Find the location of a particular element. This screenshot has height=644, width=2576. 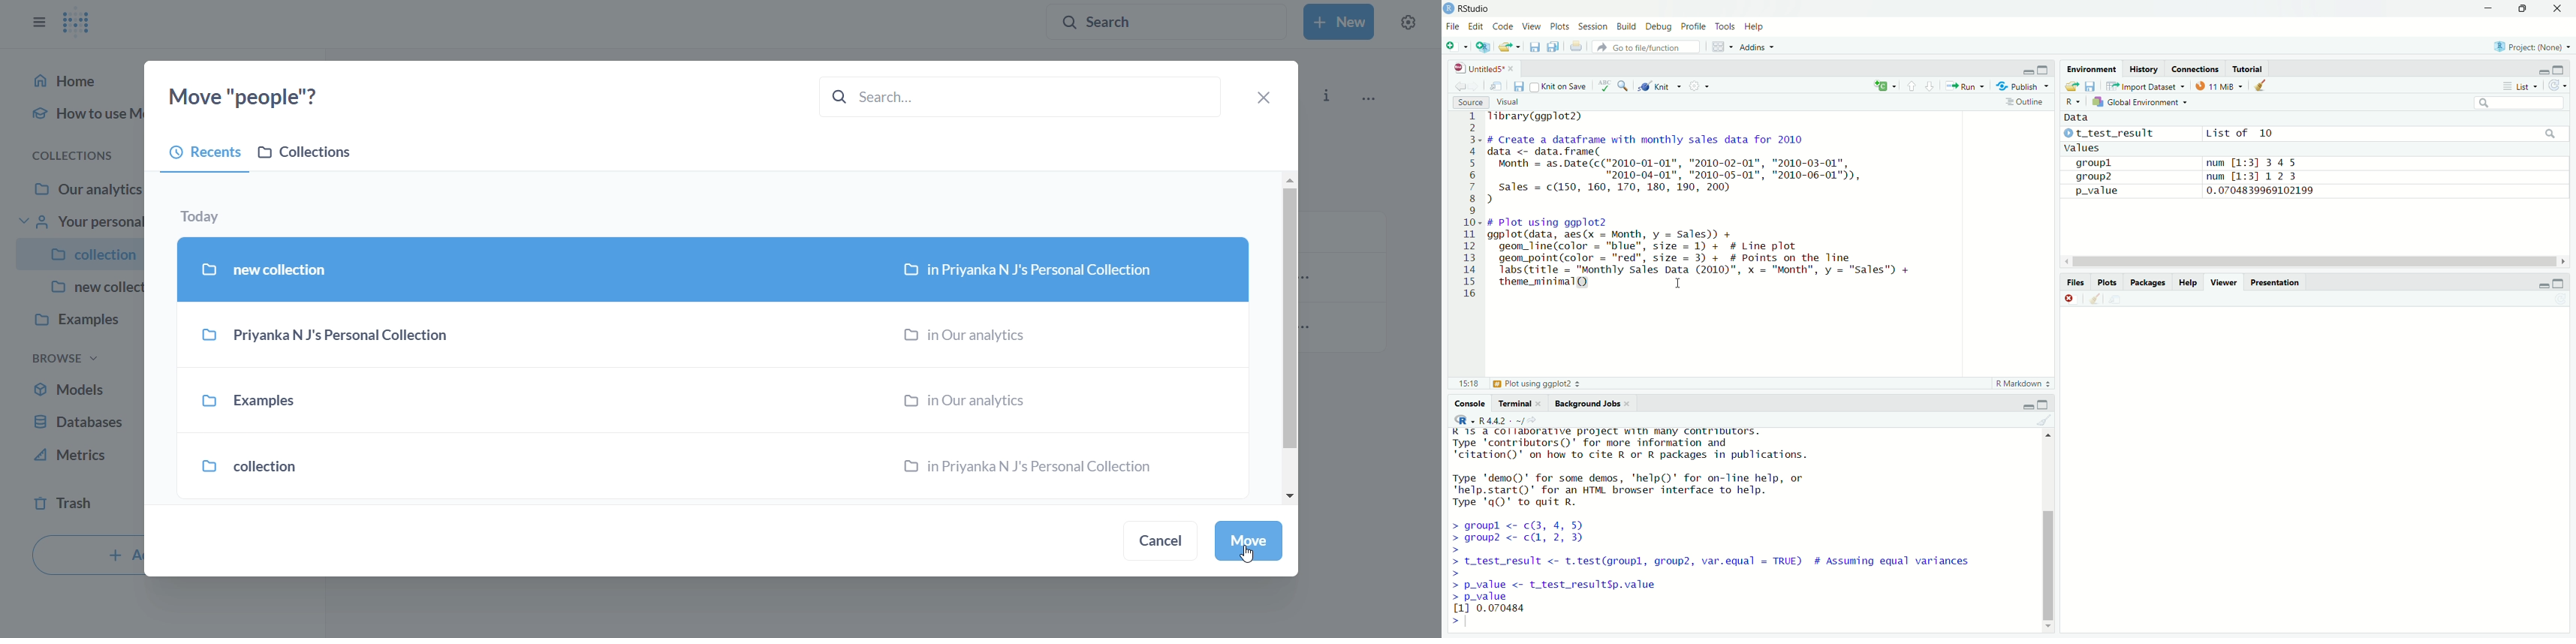

save is located at coordinates (1518, 86).